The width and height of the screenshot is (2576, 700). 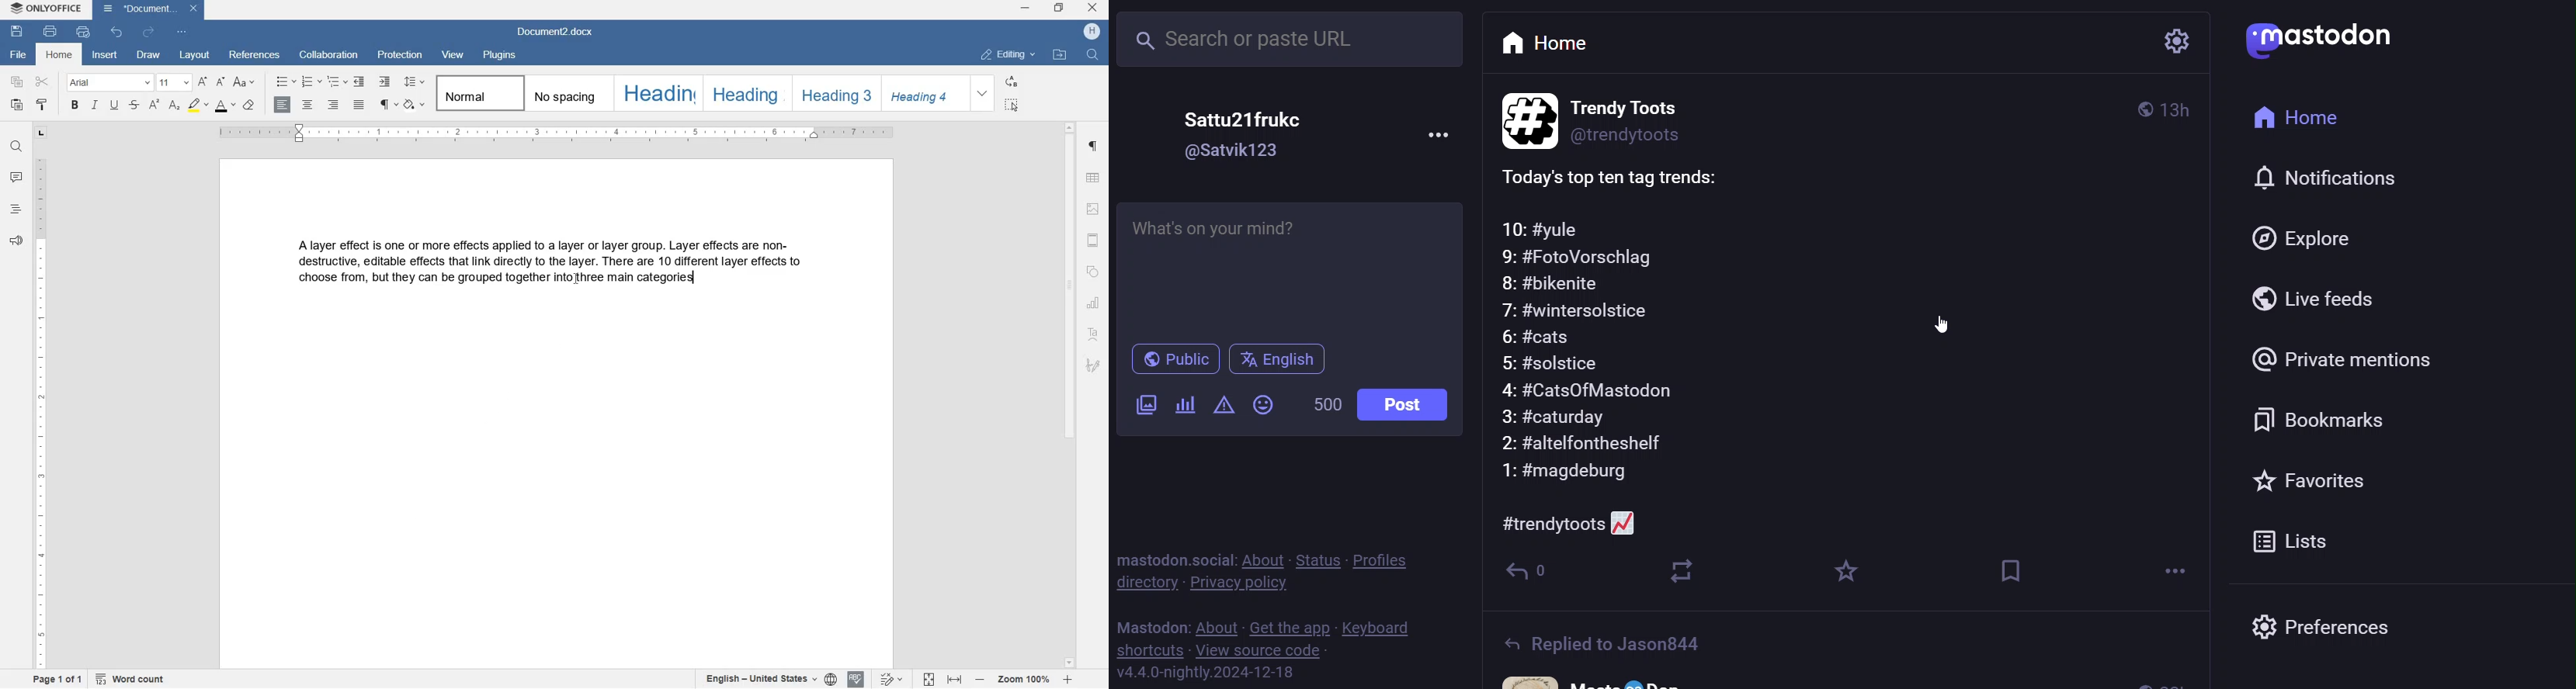 I want to click on quick print, so click(x=83, y=32).